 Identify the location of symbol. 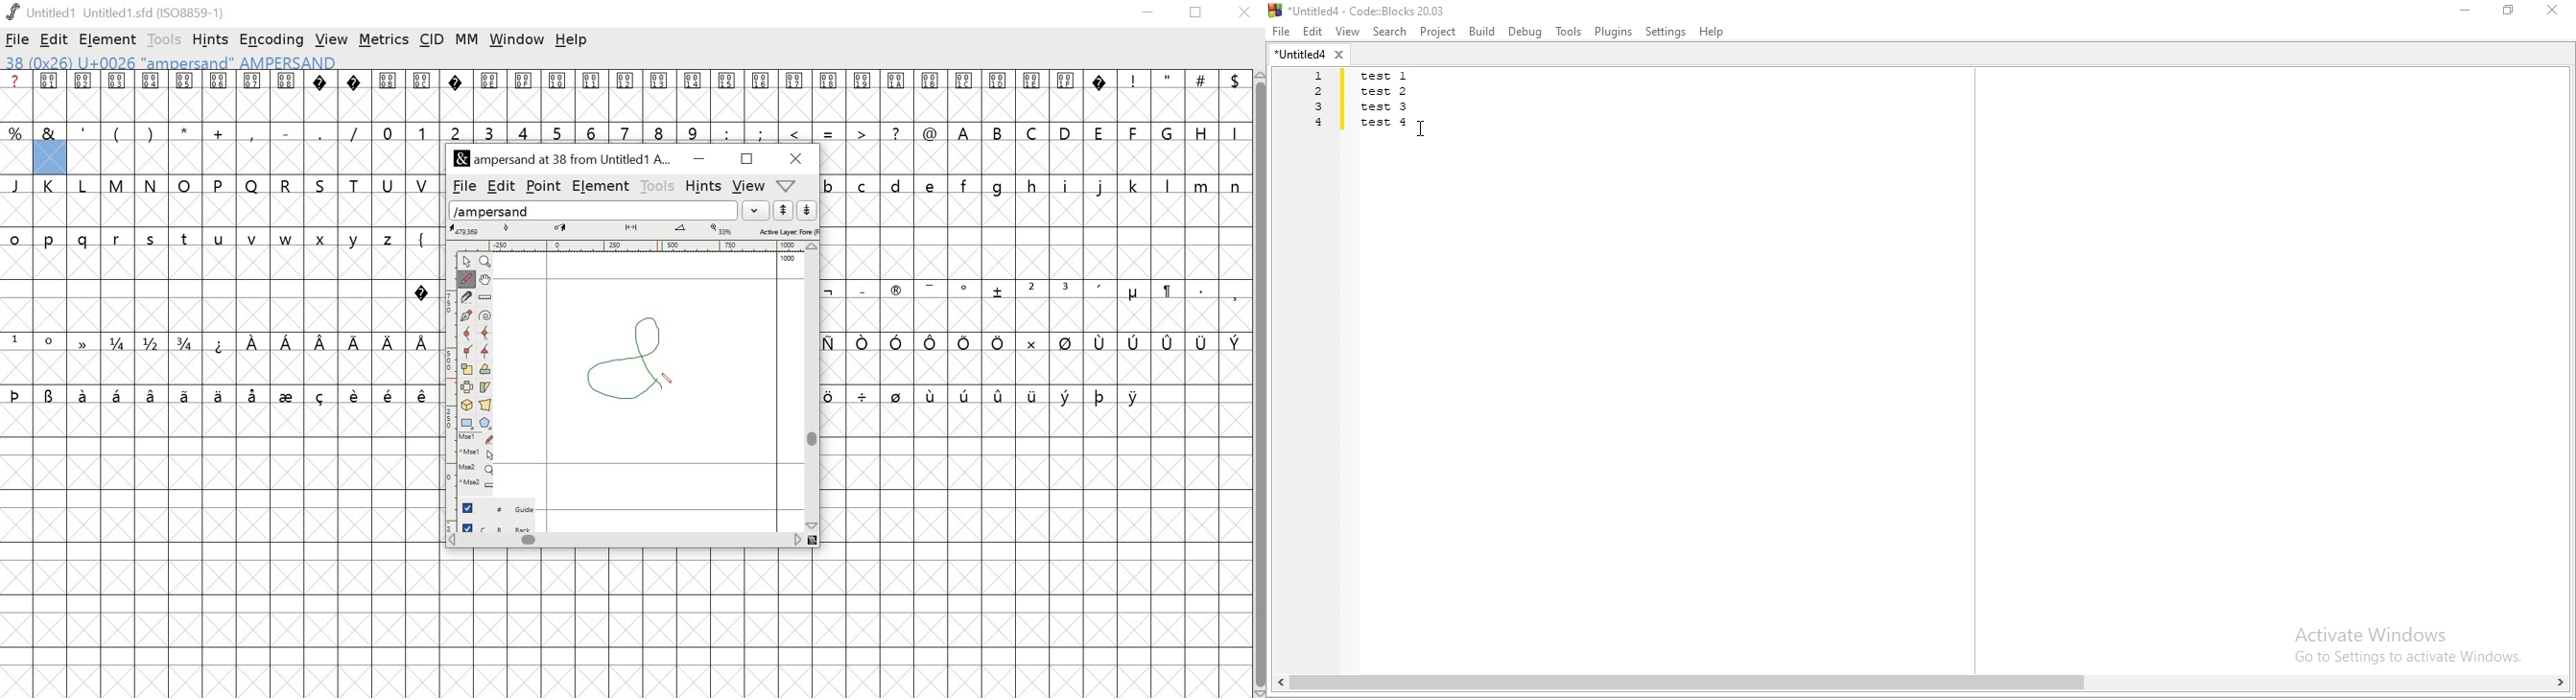
(288, 395).